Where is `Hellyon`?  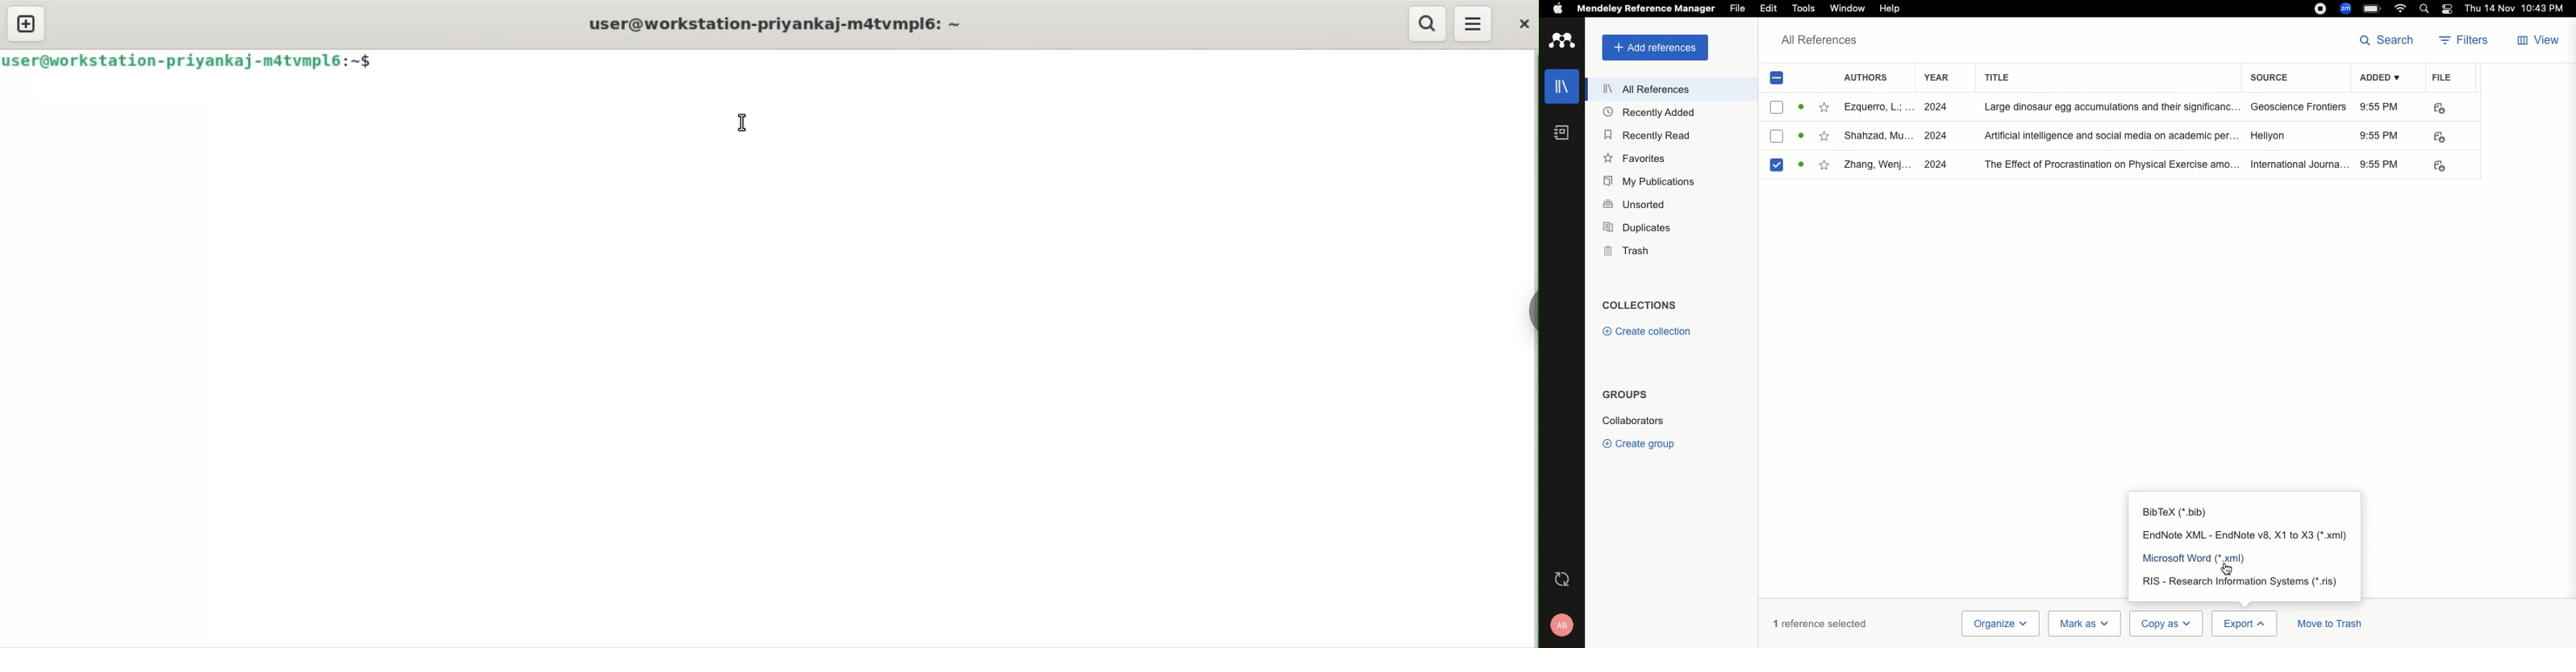
Hellyon is located at coordinates (2269, 134).